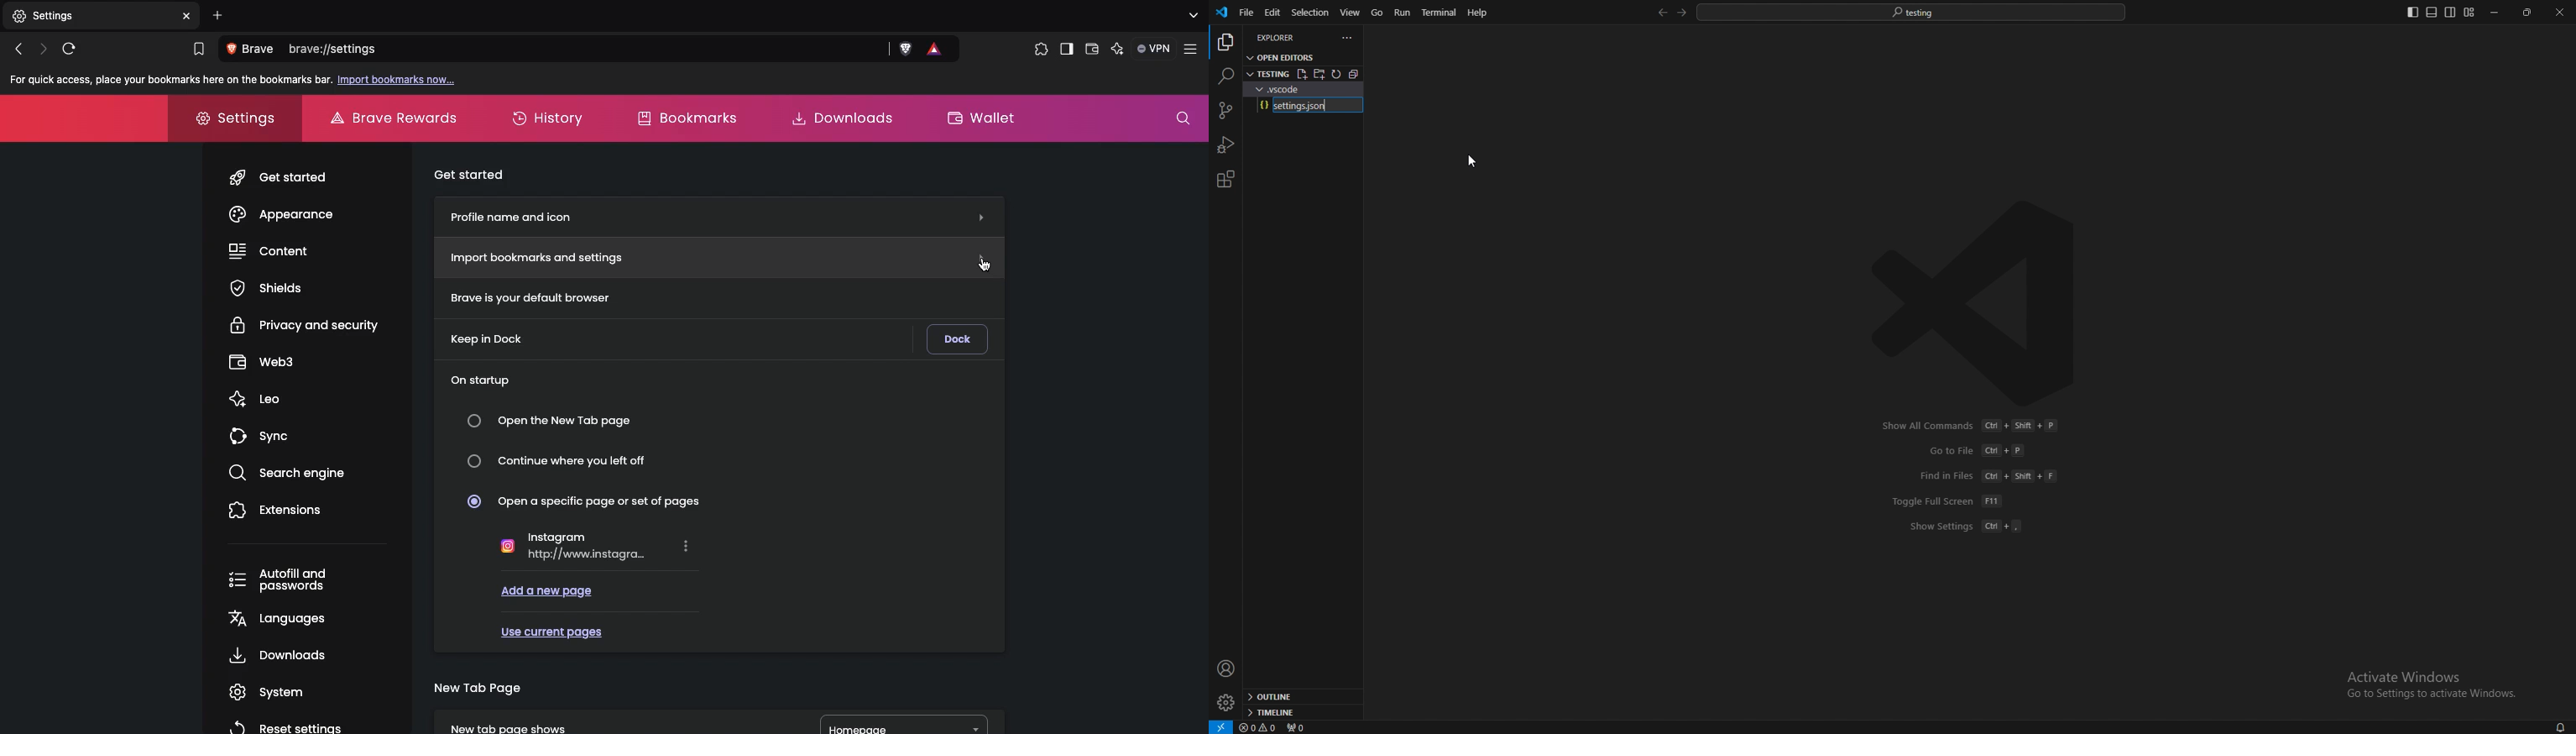 The width and height of the screenshot is (2576, 756). What do you see at coordinates (1377, 13) in the screenshot?
I see `go` at bounding box center [1377, 13].